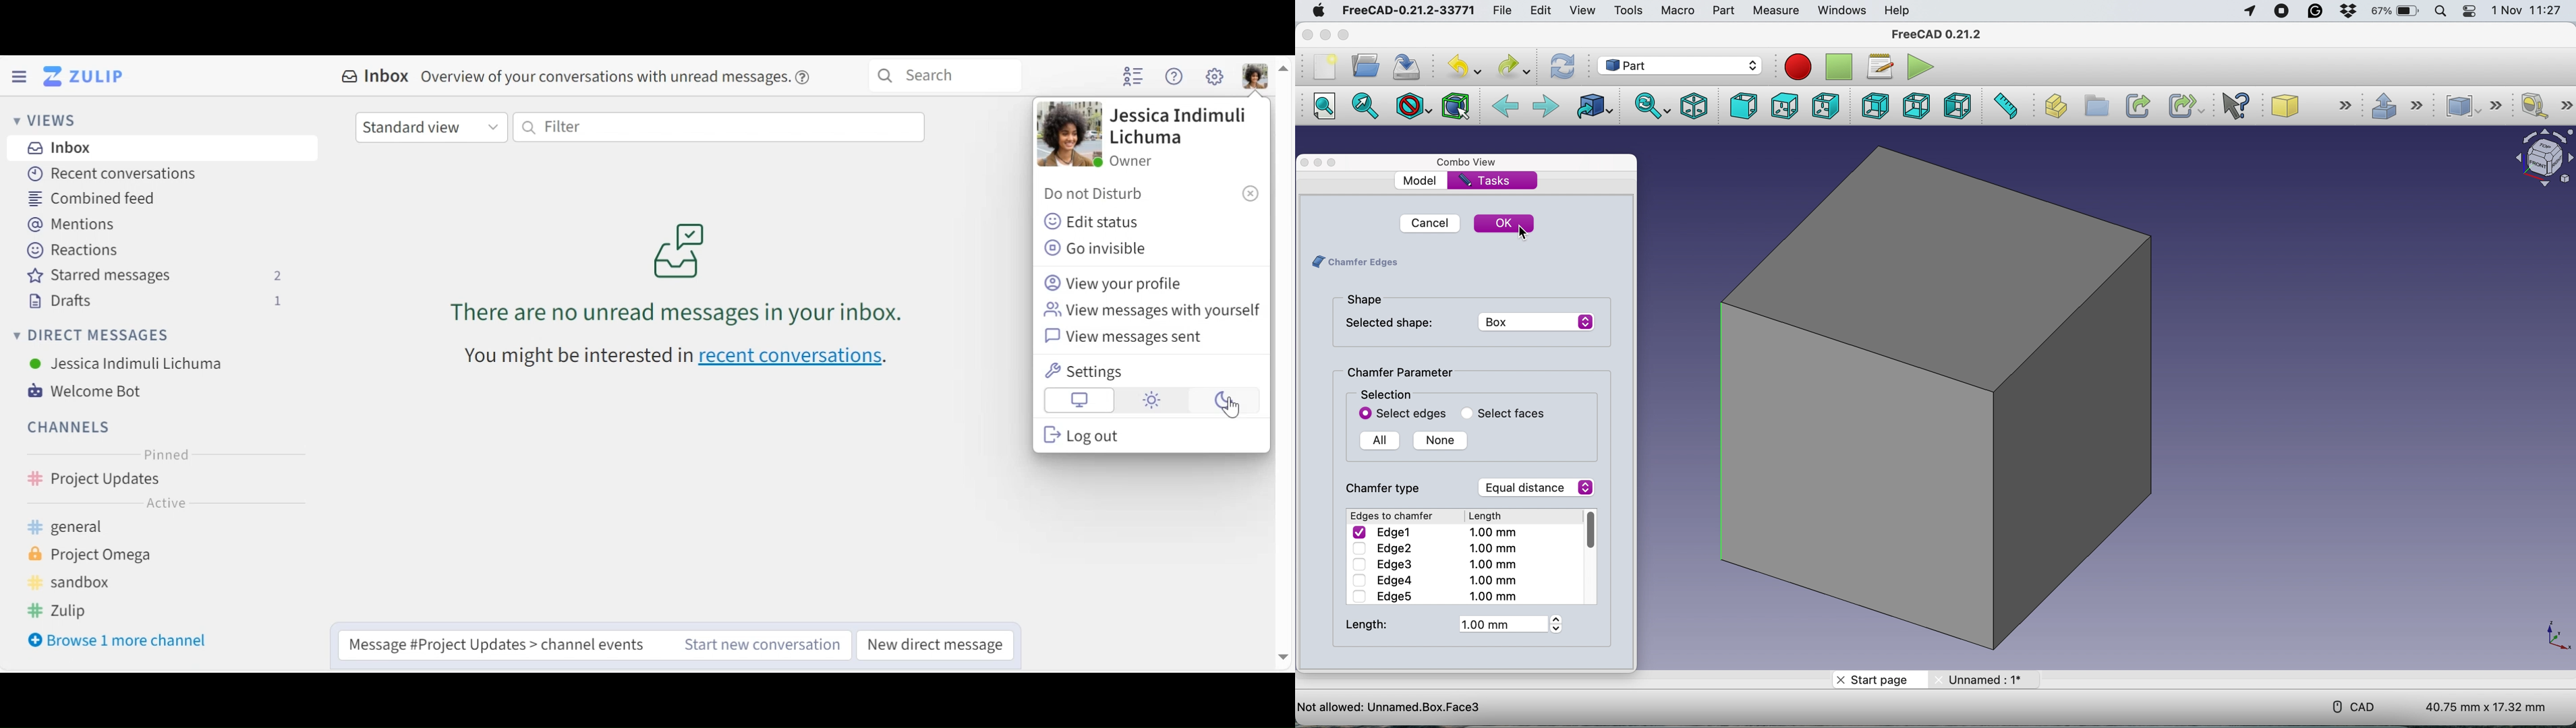 The image size is (2576, 728). I want to click on Go invisible, so click(1102, 249).